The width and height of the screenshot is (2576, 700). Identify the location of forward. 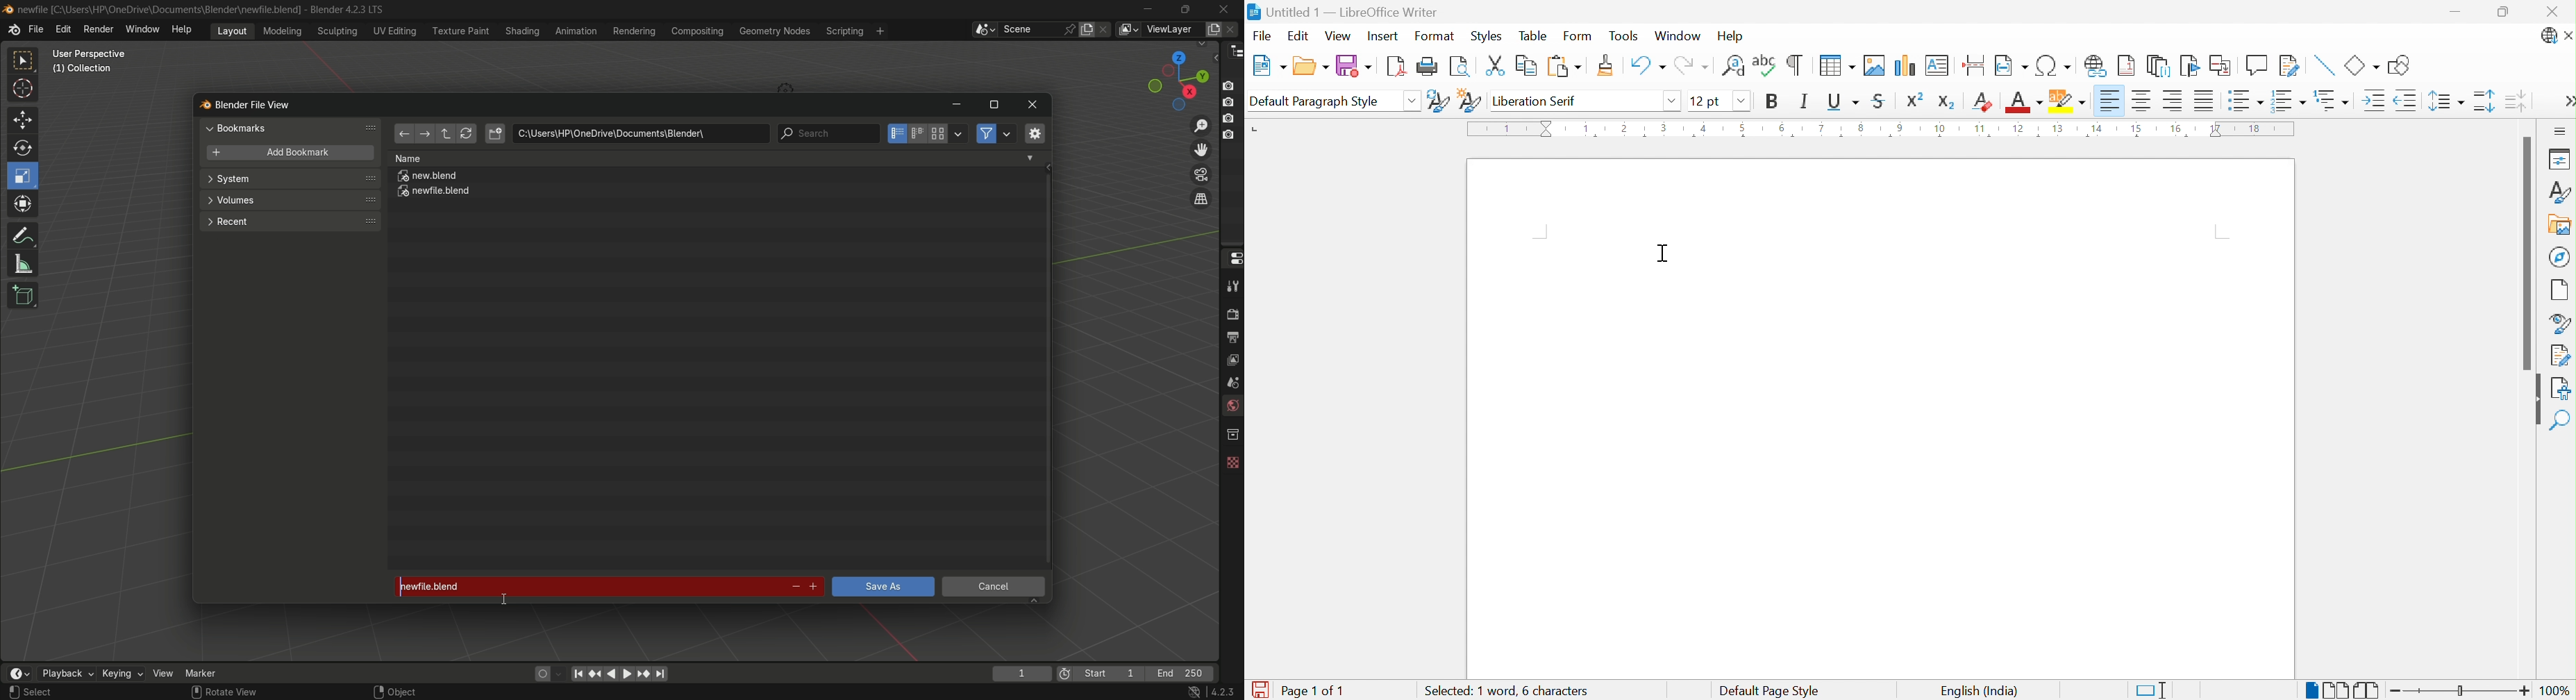
(423, 135).